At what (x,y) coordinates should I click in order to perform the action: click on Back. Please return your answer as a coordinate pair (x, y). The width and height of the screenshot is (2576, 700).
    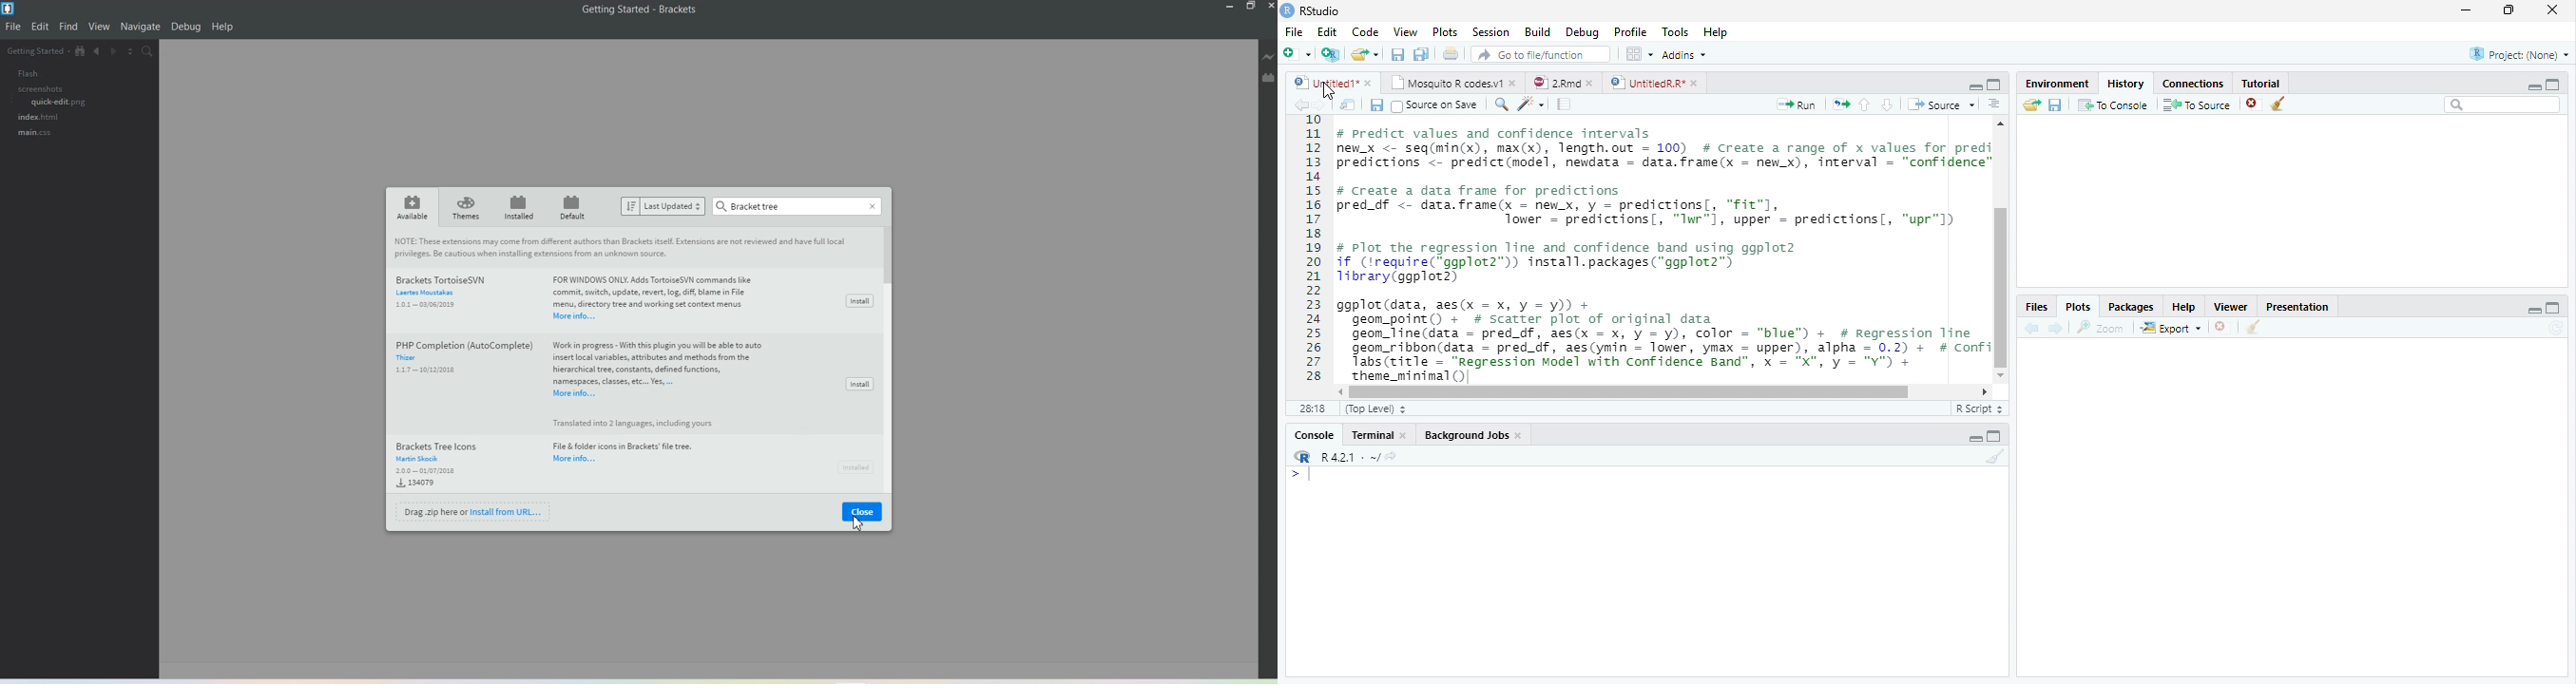
    Looking at the image, I should click on (2028, 329).